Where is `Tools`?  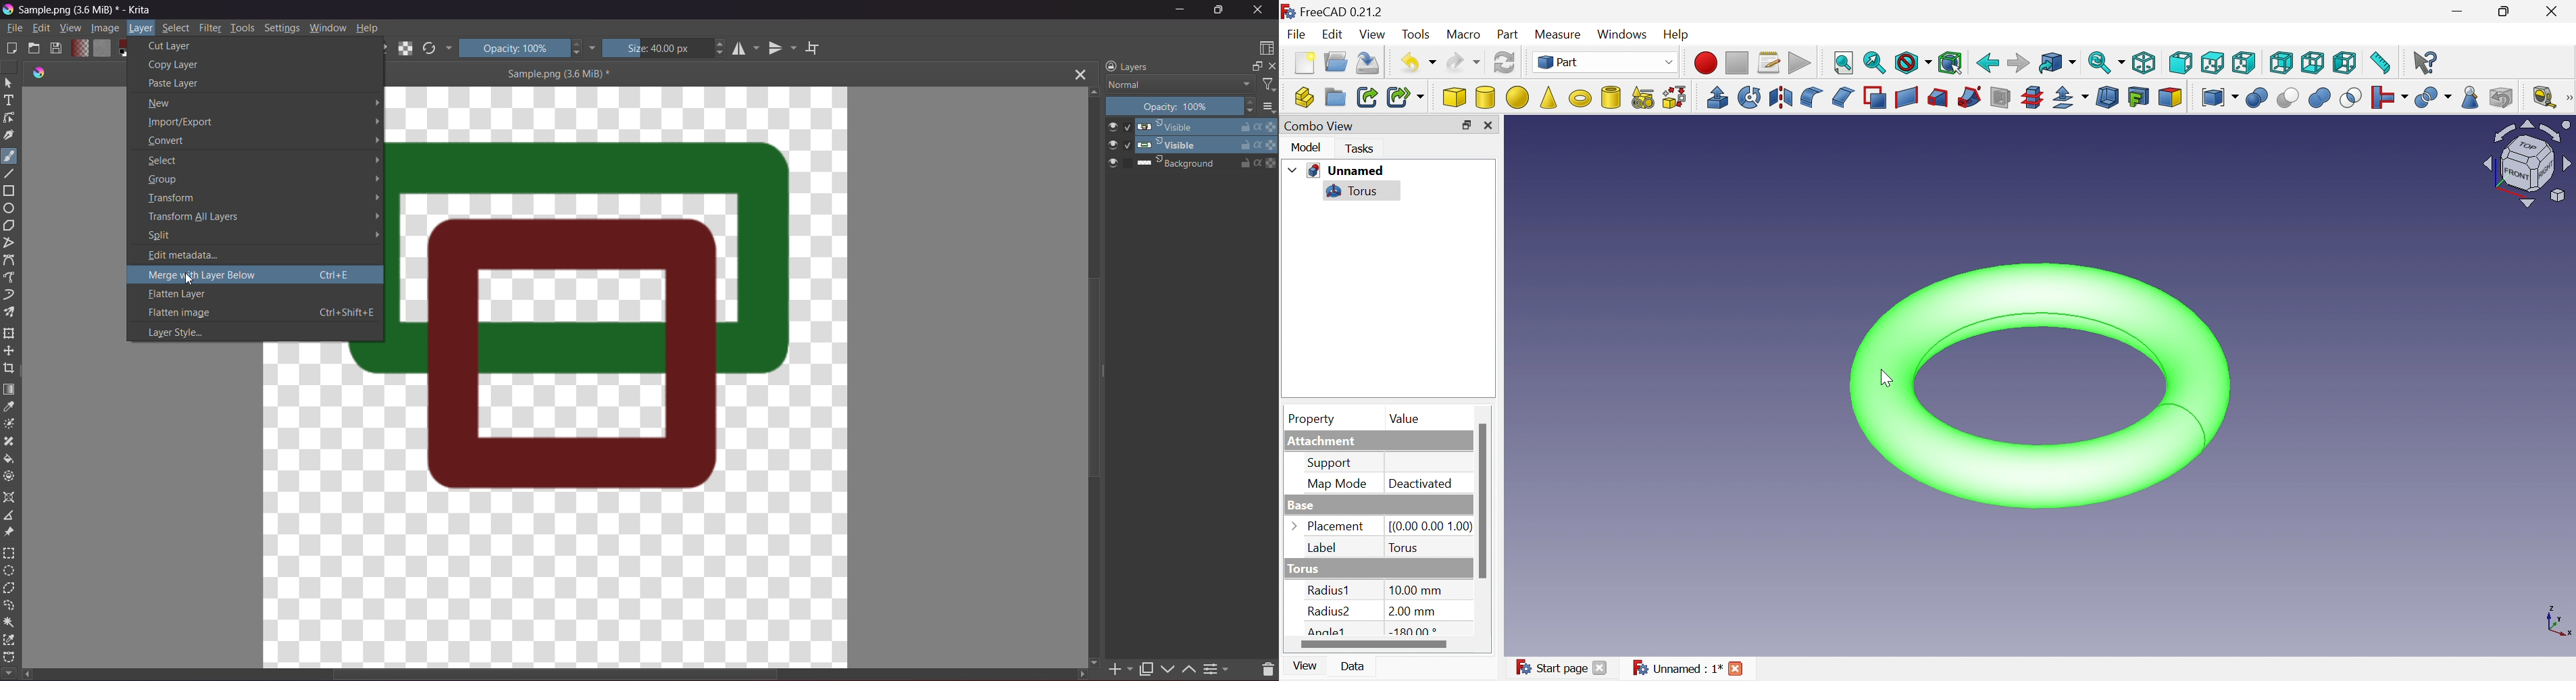 Tools is located at coordinates (1415, 34).